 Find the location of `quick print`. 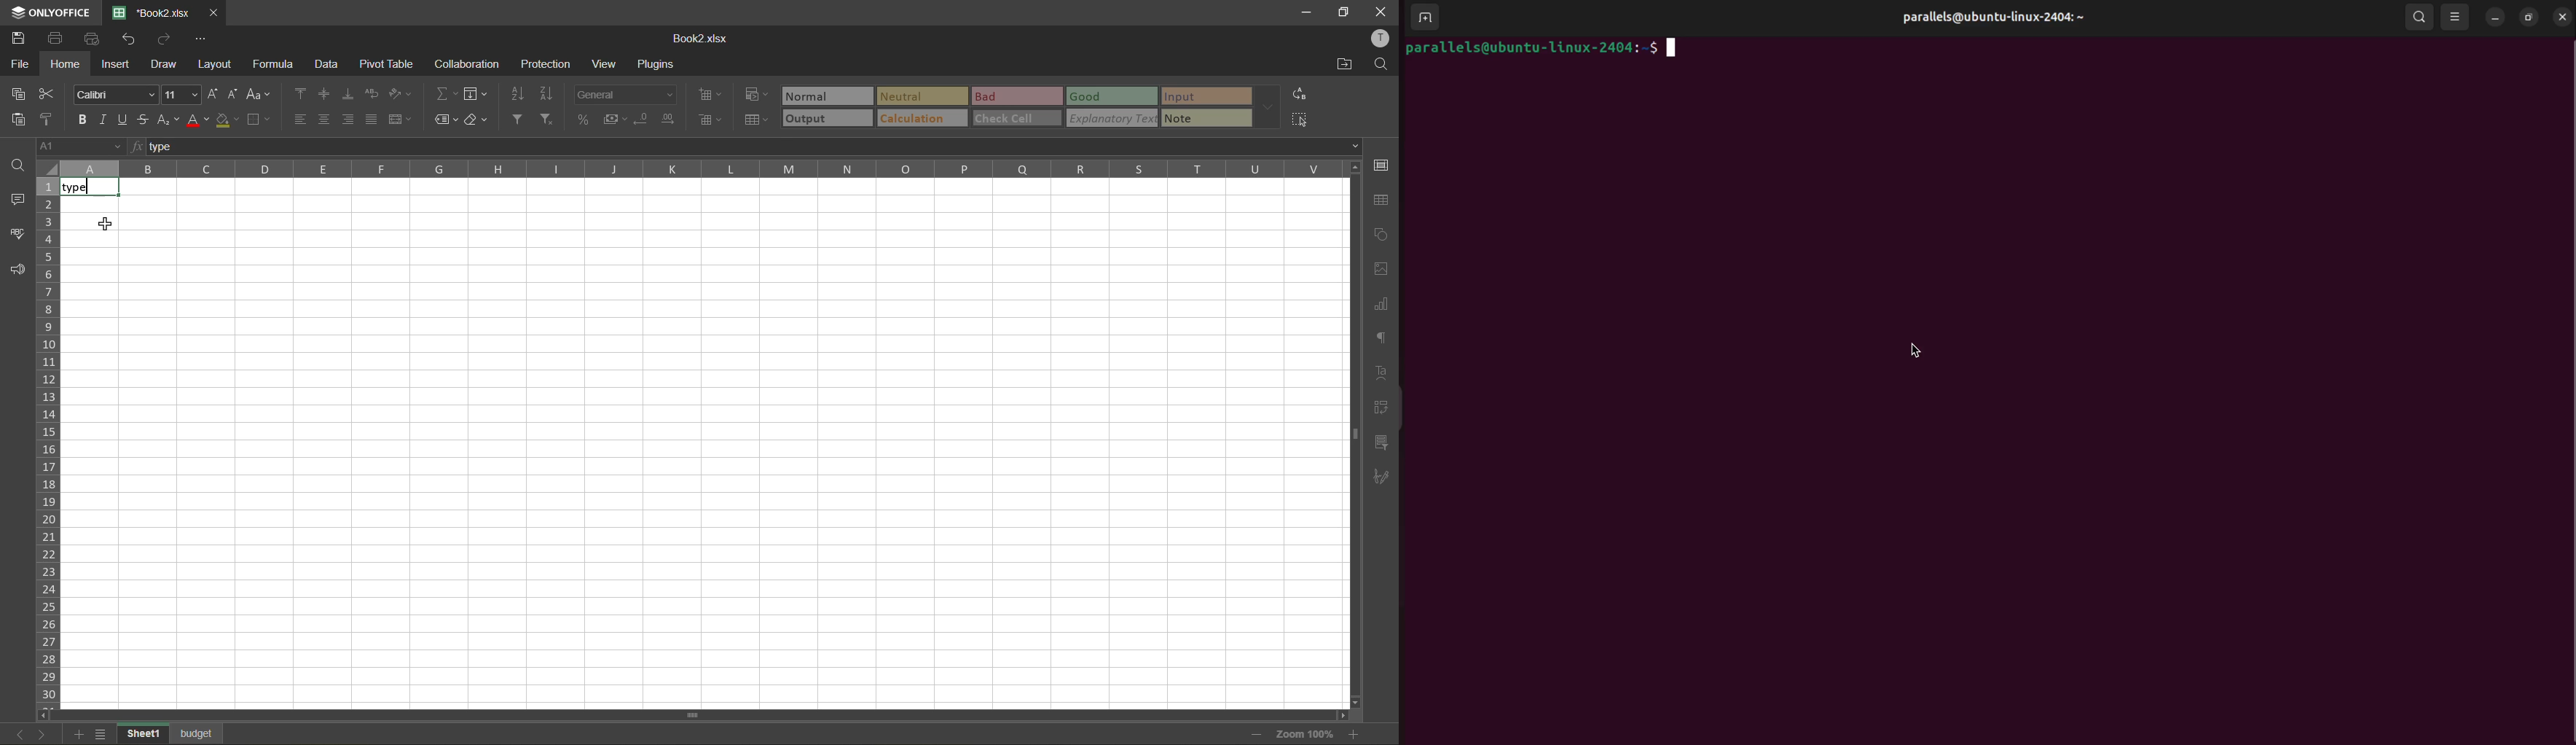

quick print is located at coordinates (96, 40).